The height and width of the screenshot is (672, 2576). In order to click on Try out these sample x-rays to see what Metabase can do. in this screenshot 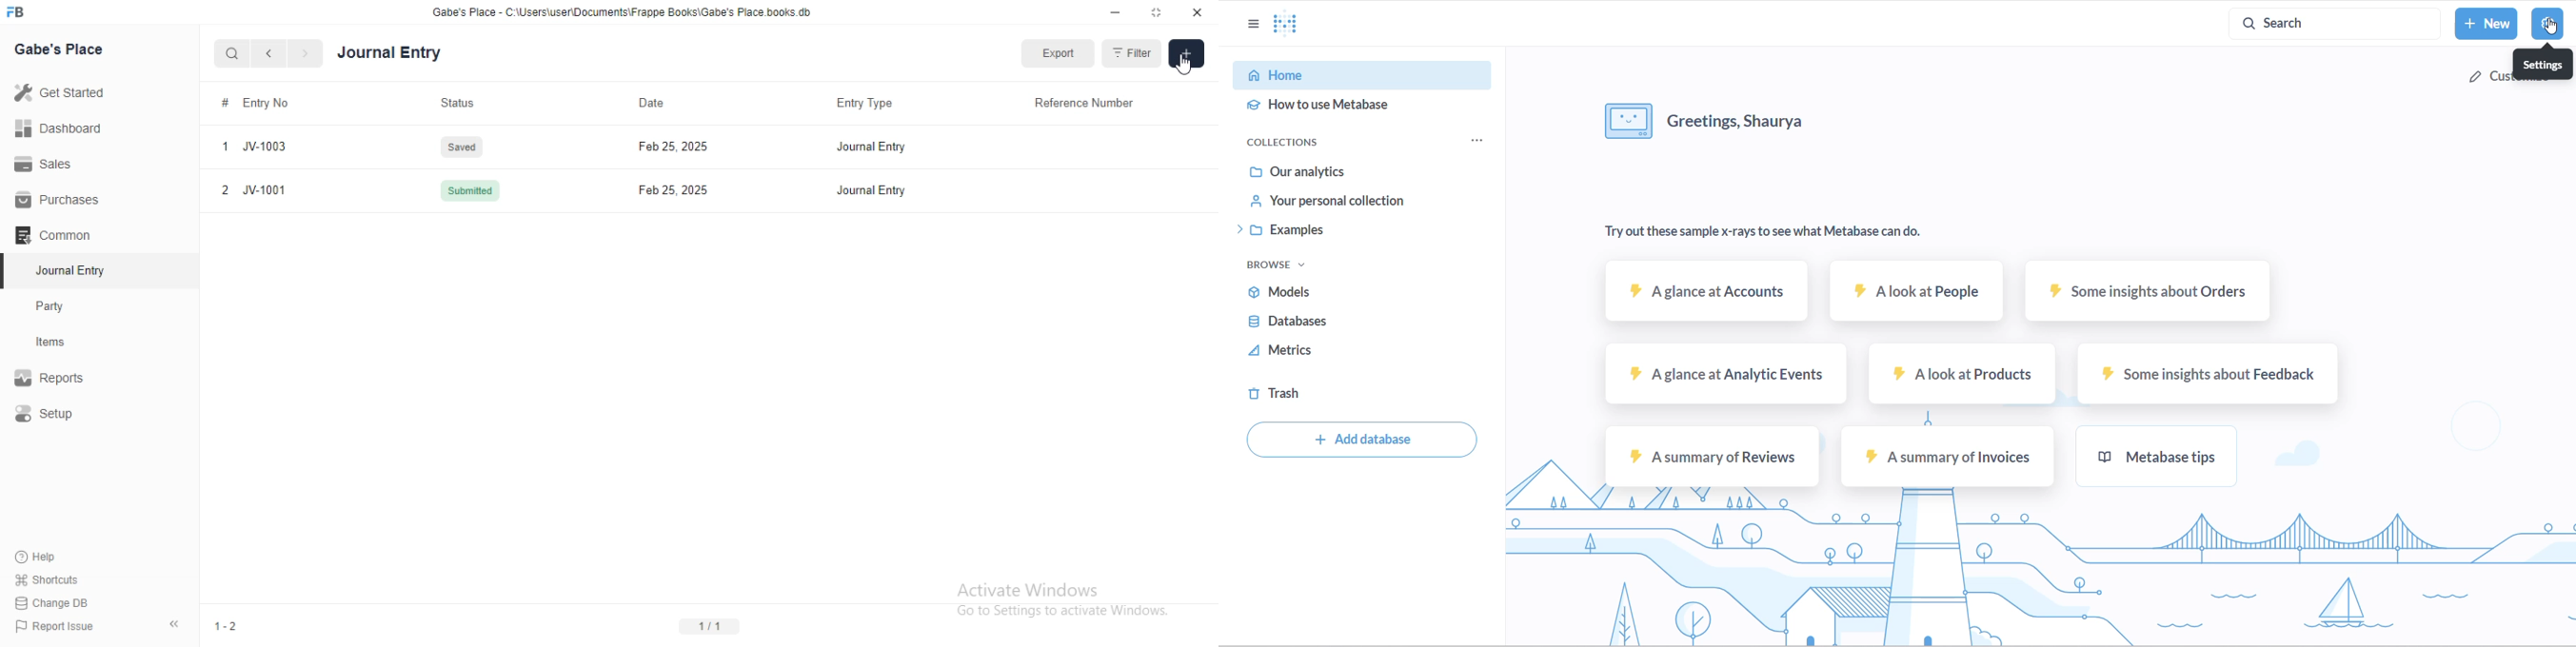, I will do `click(1766, 232)`.